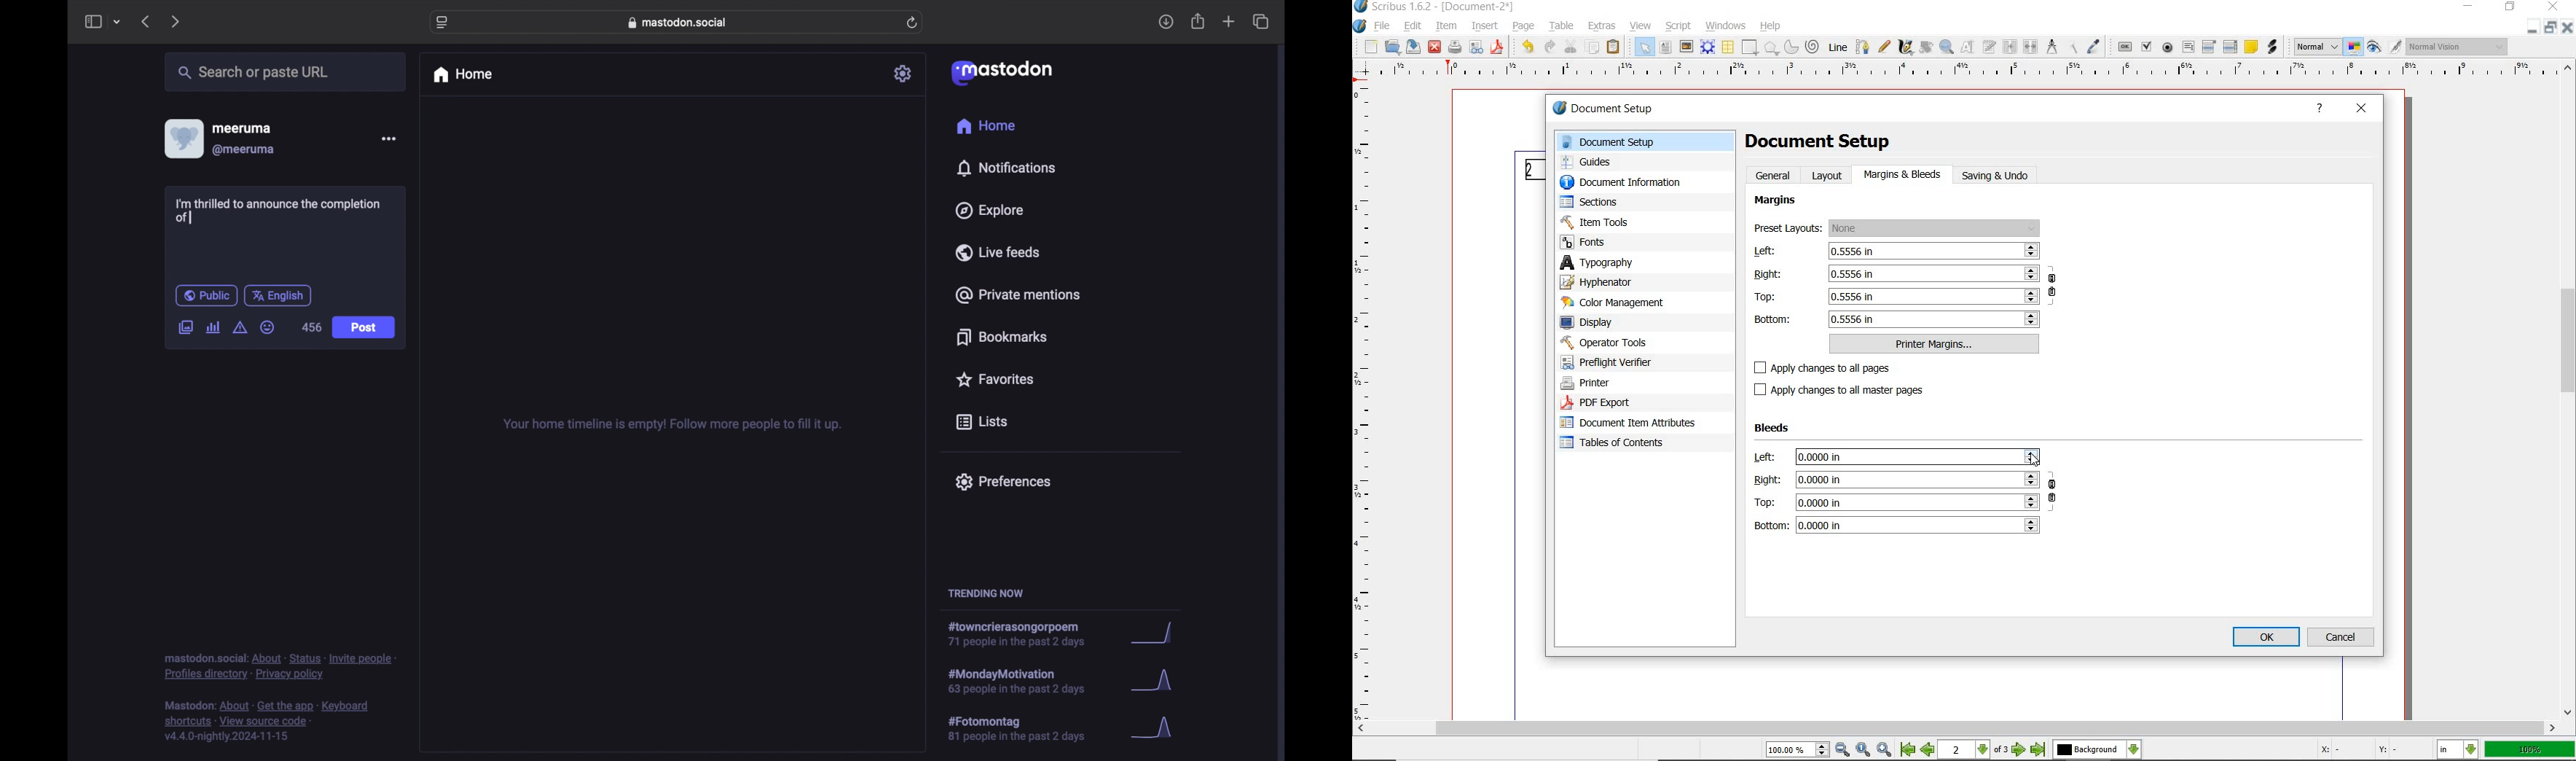  I want to click on graph, so click(1157, 633).